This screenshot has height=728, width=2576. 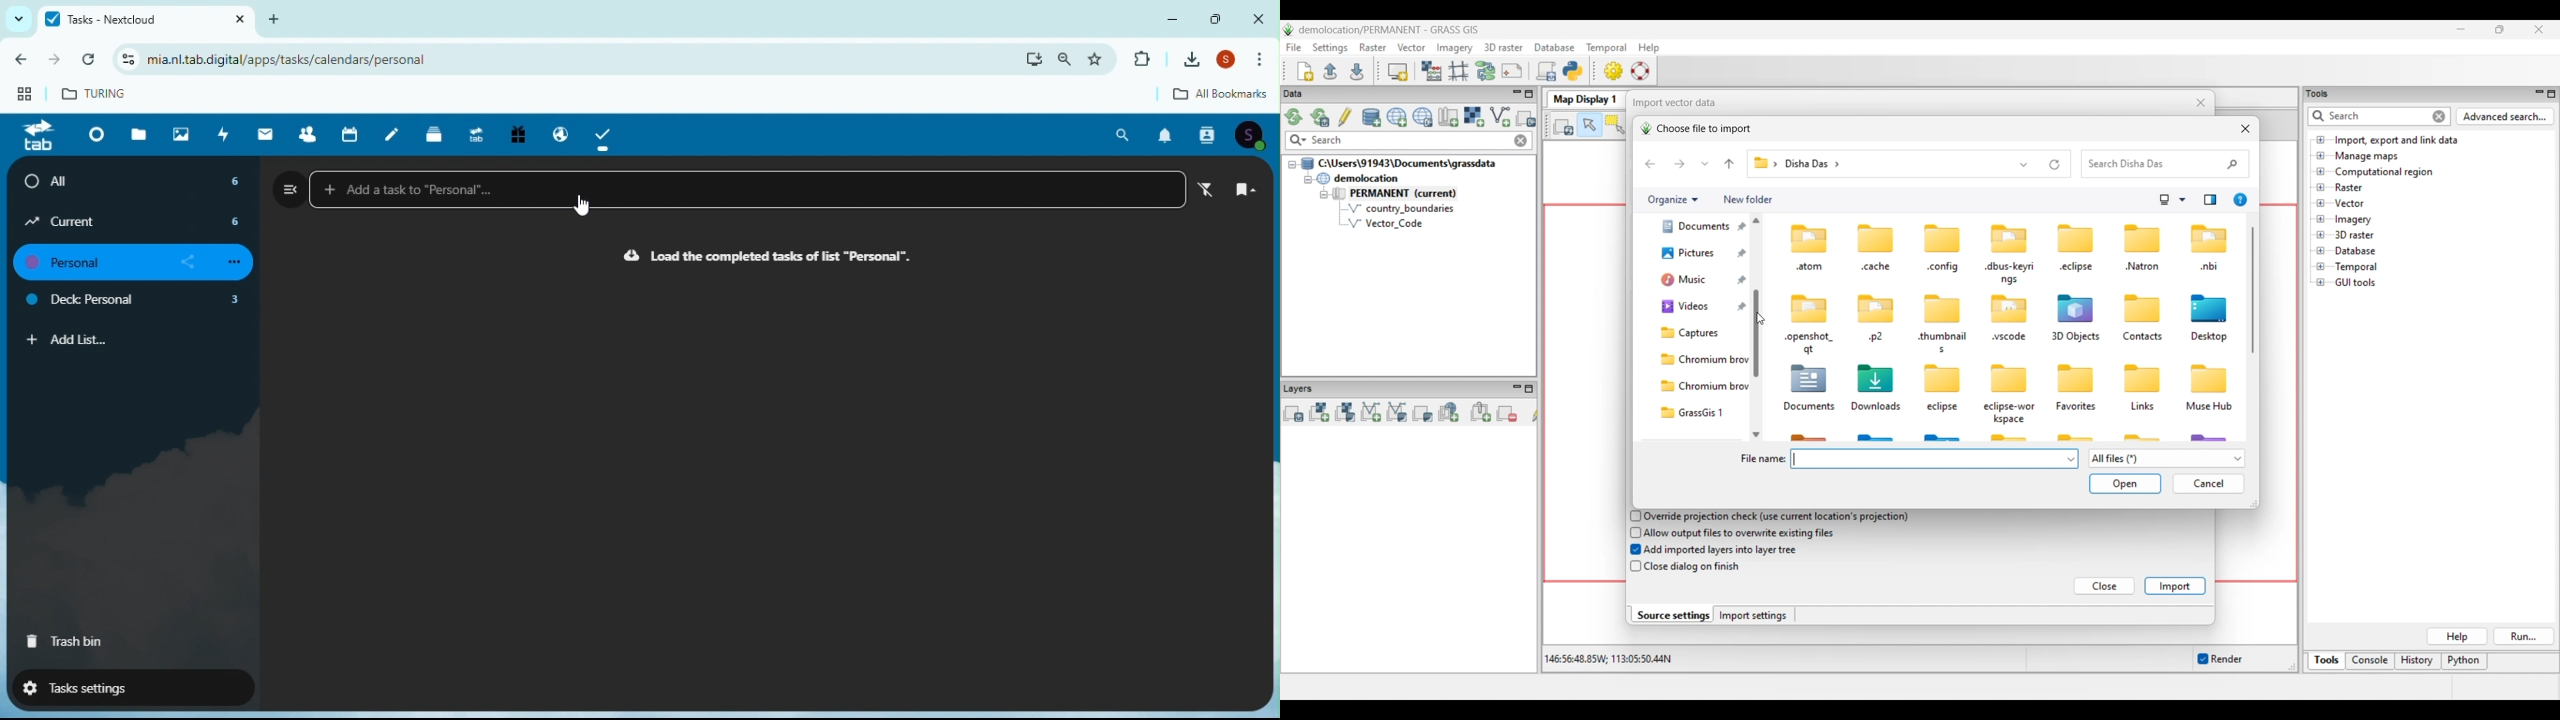 What do you see at coordinates (66, 642) in the screenshot?
I see `trashbin` at bounding box center [66, 642].